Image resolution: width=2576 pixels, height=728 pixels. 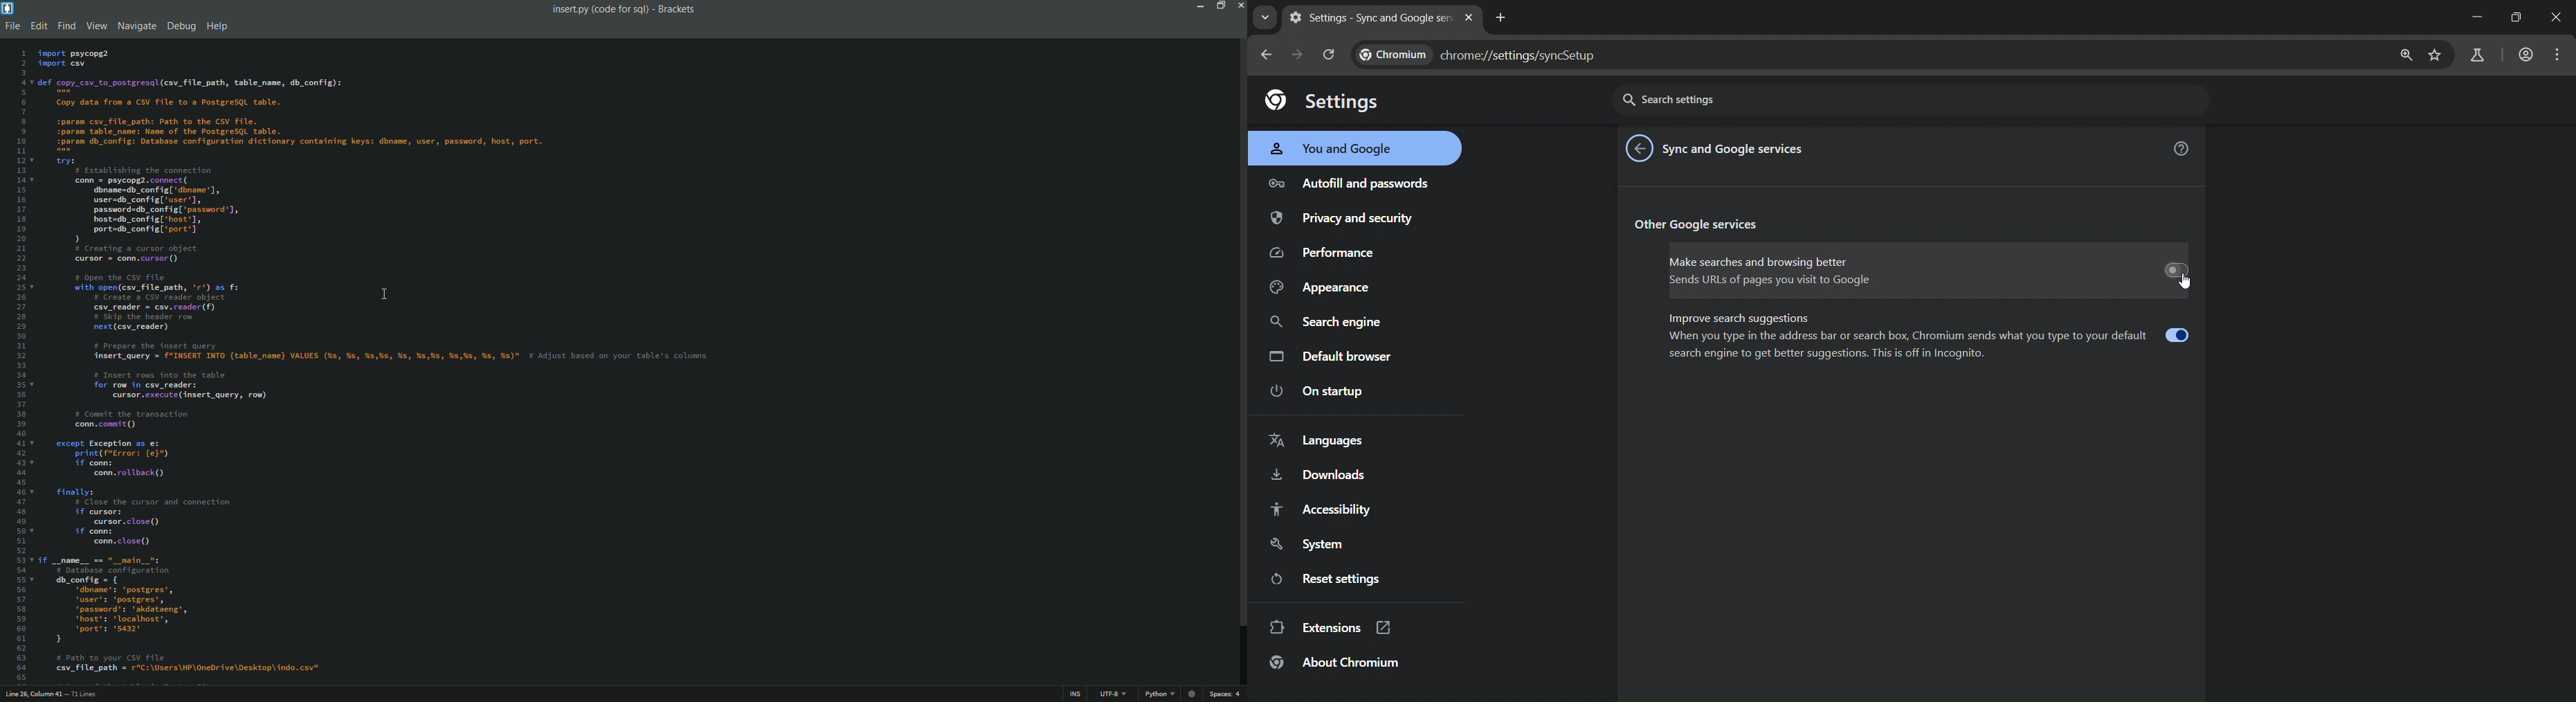 I want to click on new tab, so click(x=1503, y=19).